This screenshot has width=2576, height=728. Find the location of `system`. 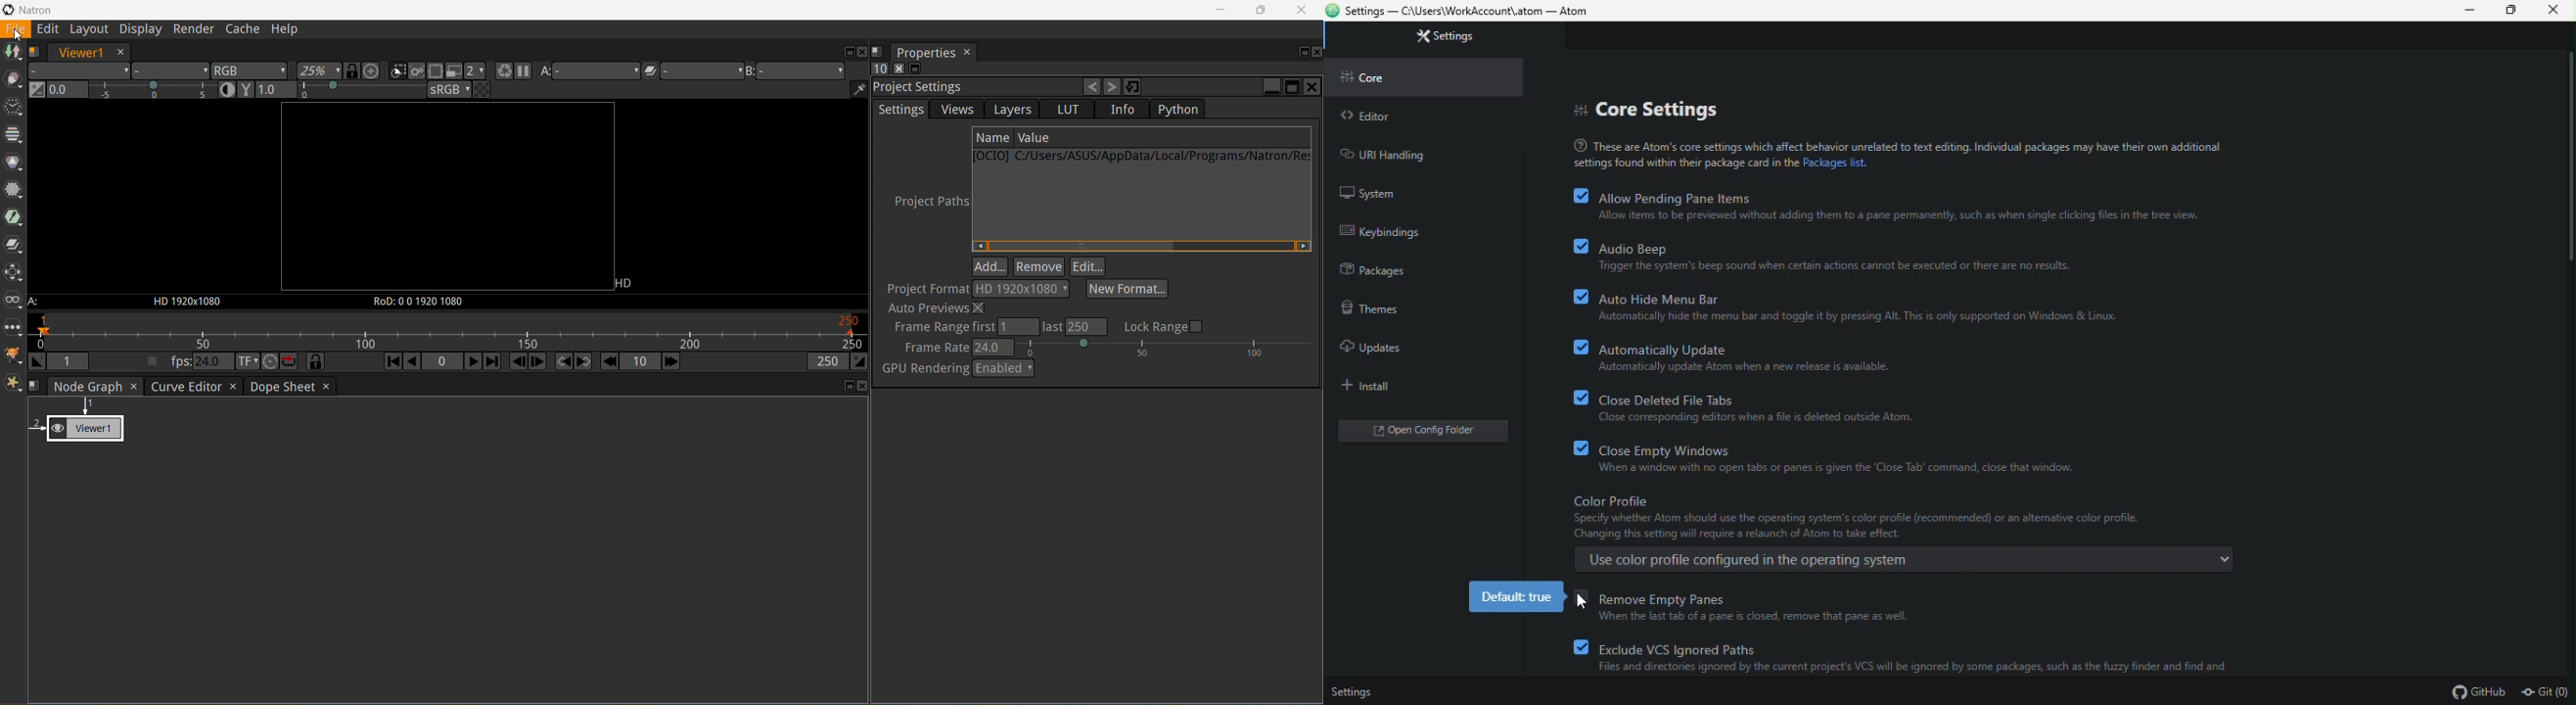

system is located at coordinates (1370, 192).